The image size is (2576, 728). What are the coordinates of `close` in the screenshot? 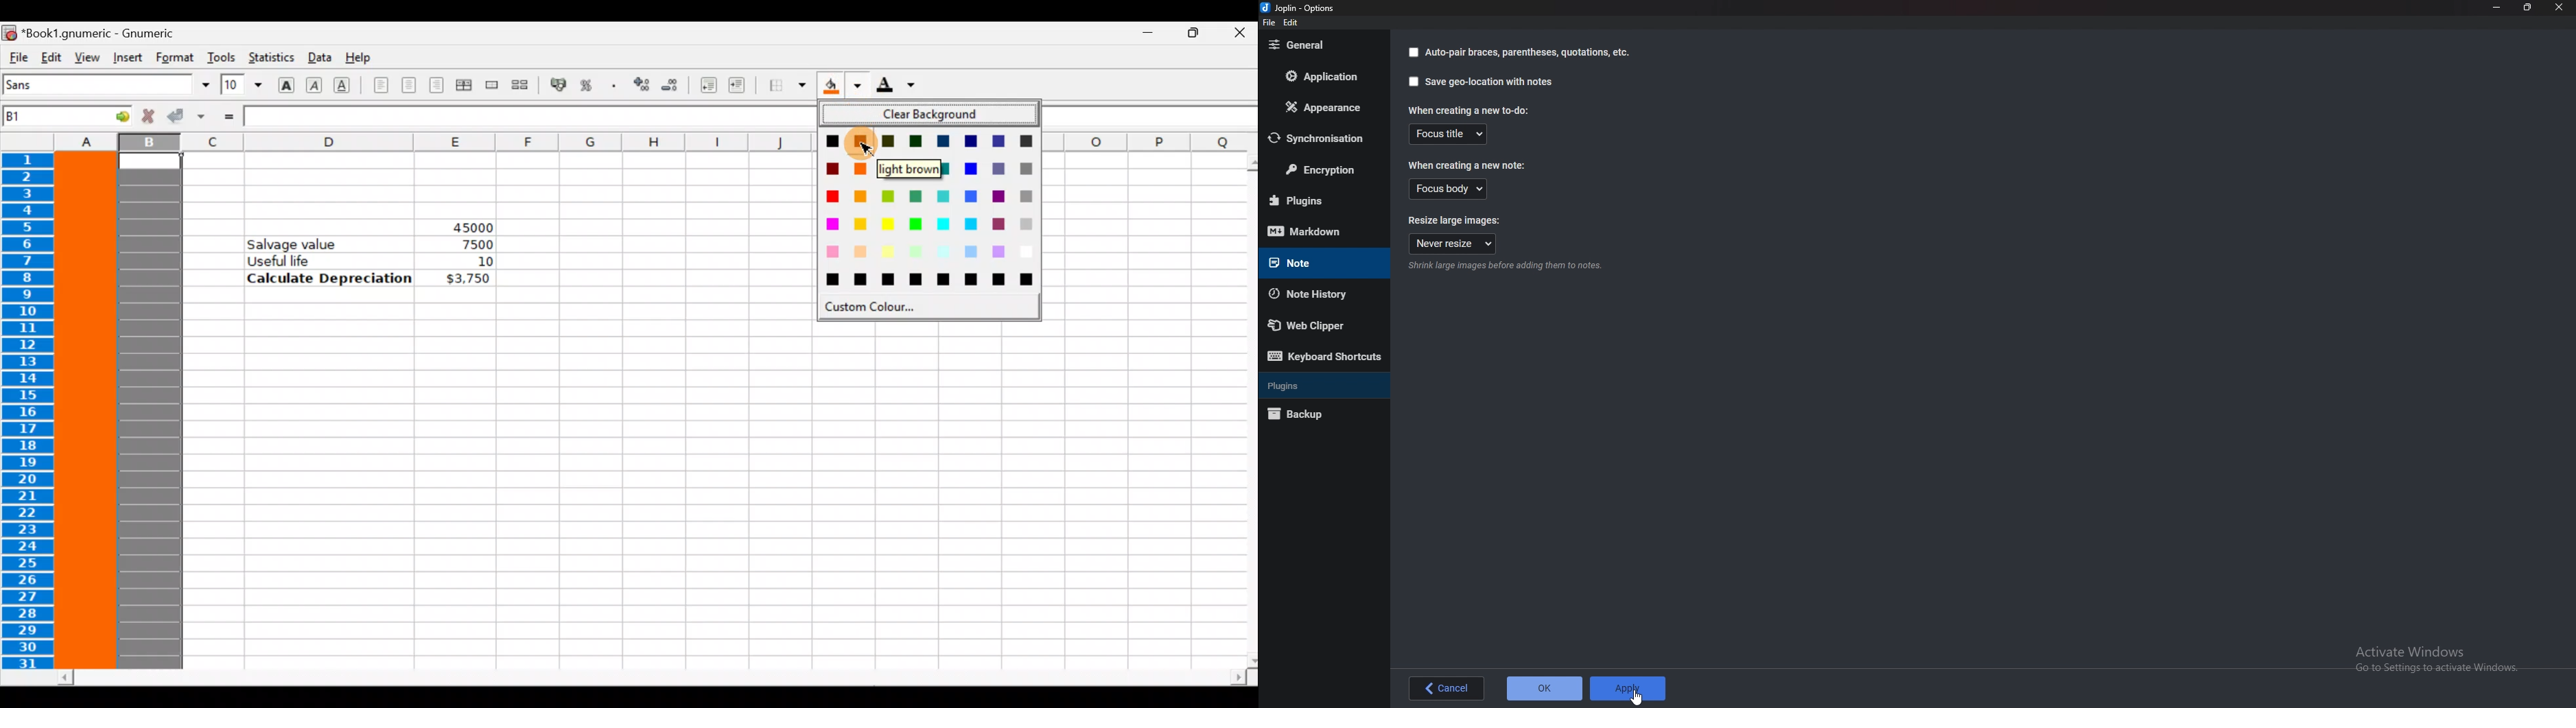 It's located at (2558, 8).